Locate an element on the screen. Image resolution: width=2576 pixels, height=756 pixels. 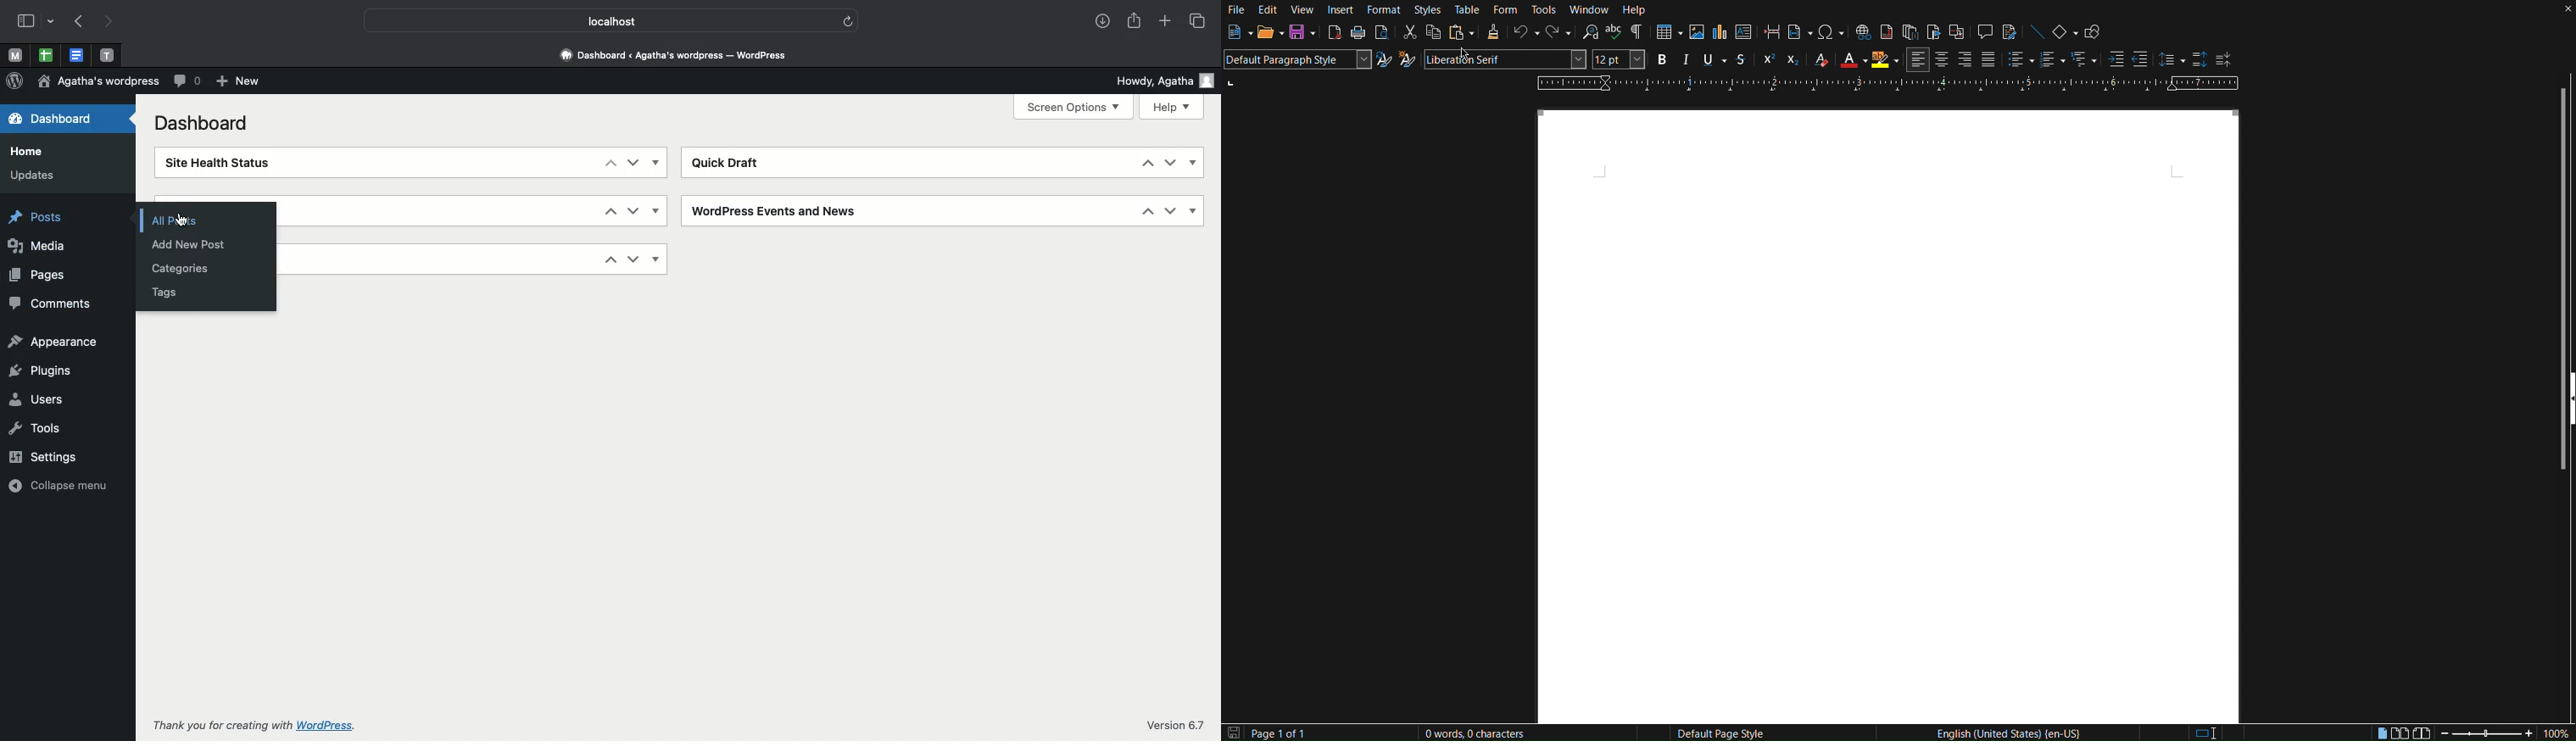
Default Paragraph Style is located at coordinates (1294, 59).